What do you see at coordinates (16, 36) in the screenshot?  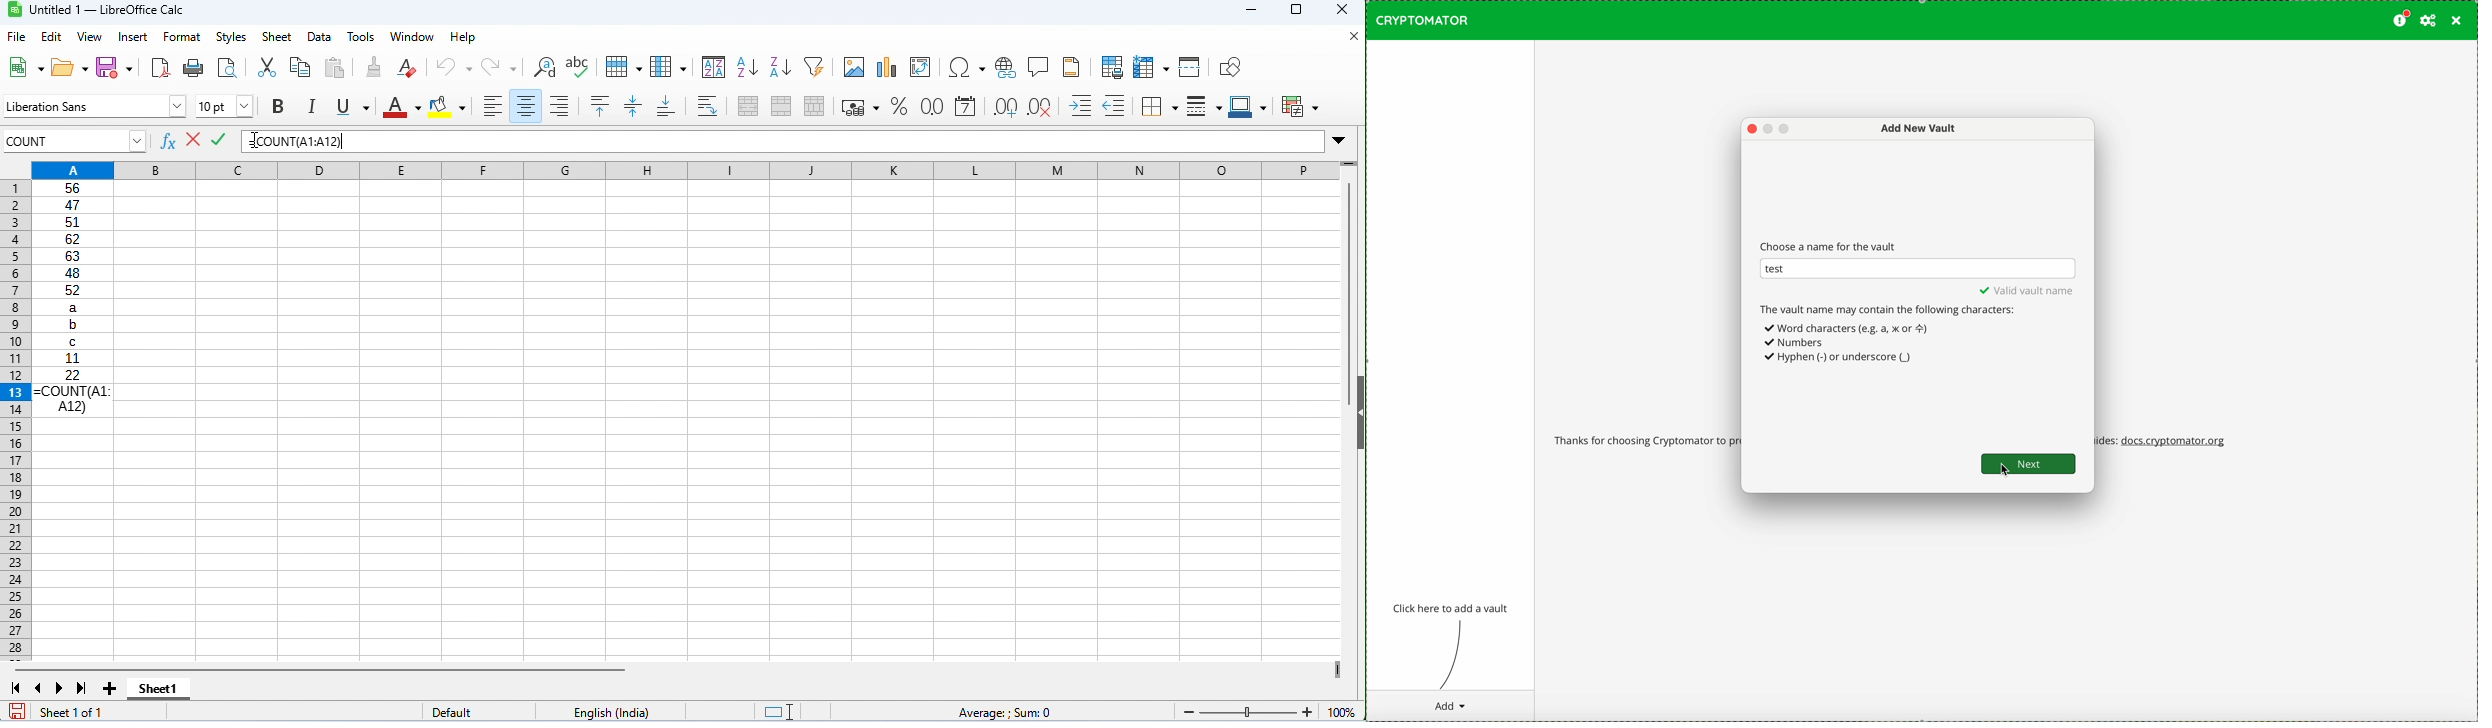 I see `file` at bounding box center [16, 36].